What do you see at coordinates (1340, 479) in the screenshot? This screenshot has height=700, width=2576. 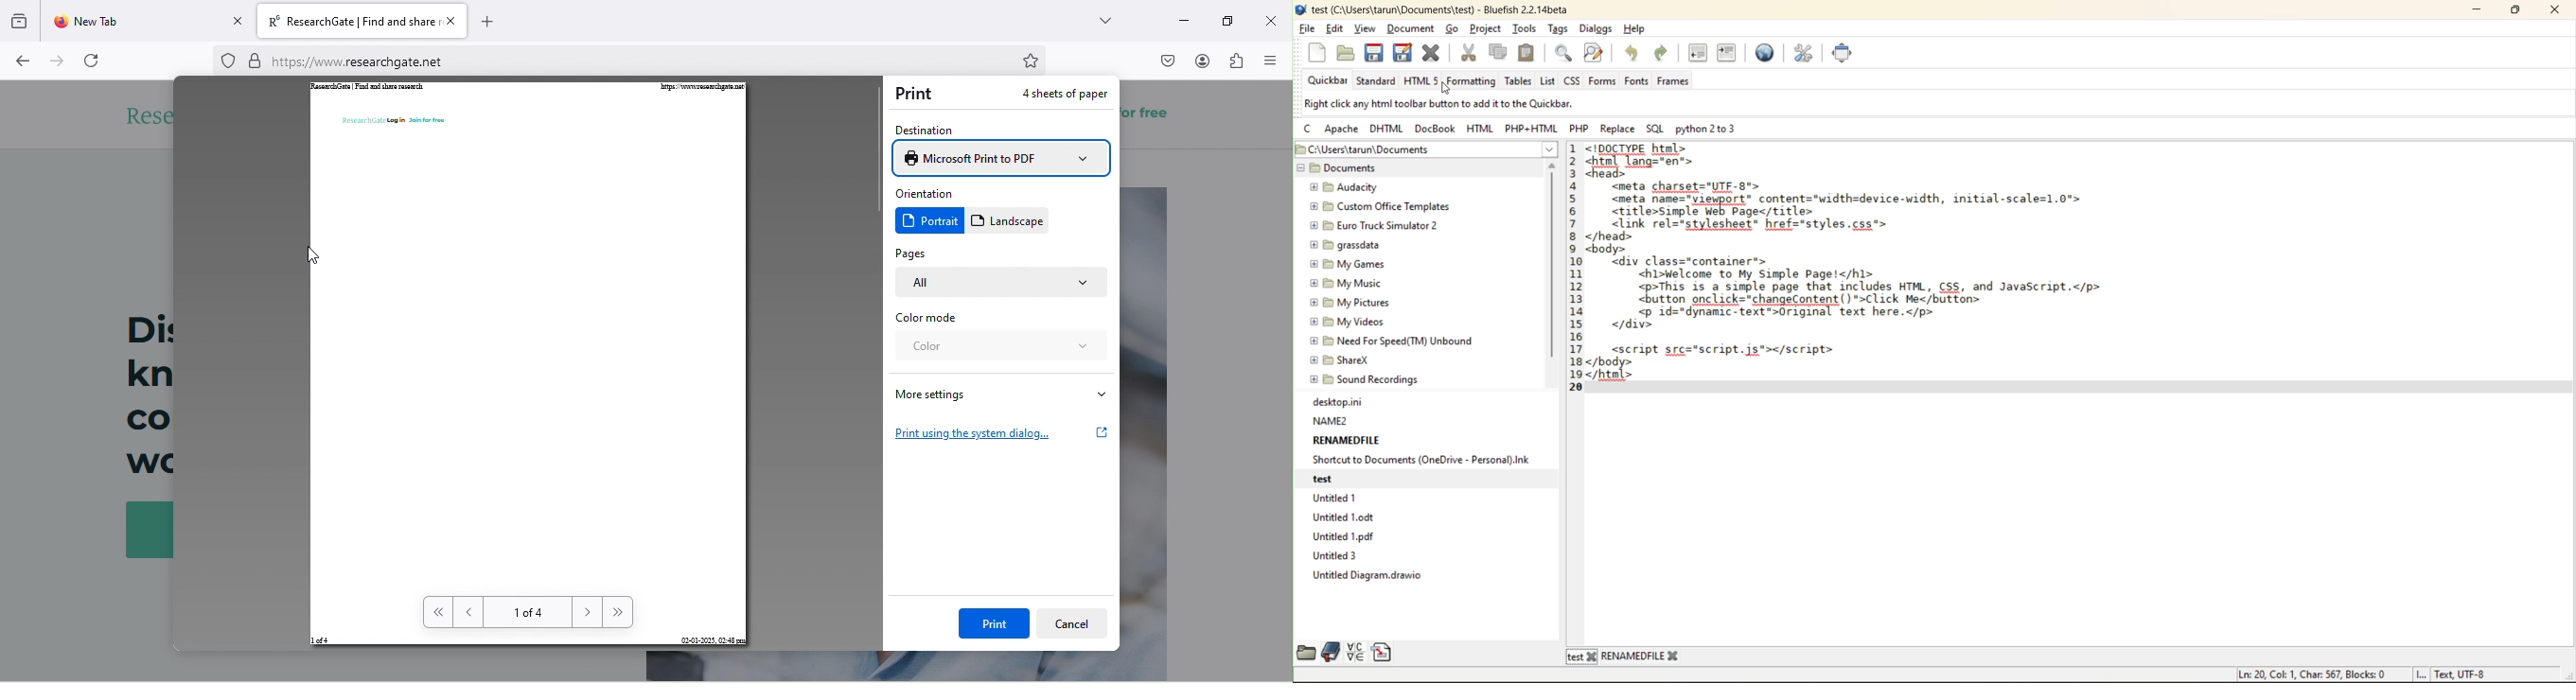 I see `test` at bounding box center [1340, 479].